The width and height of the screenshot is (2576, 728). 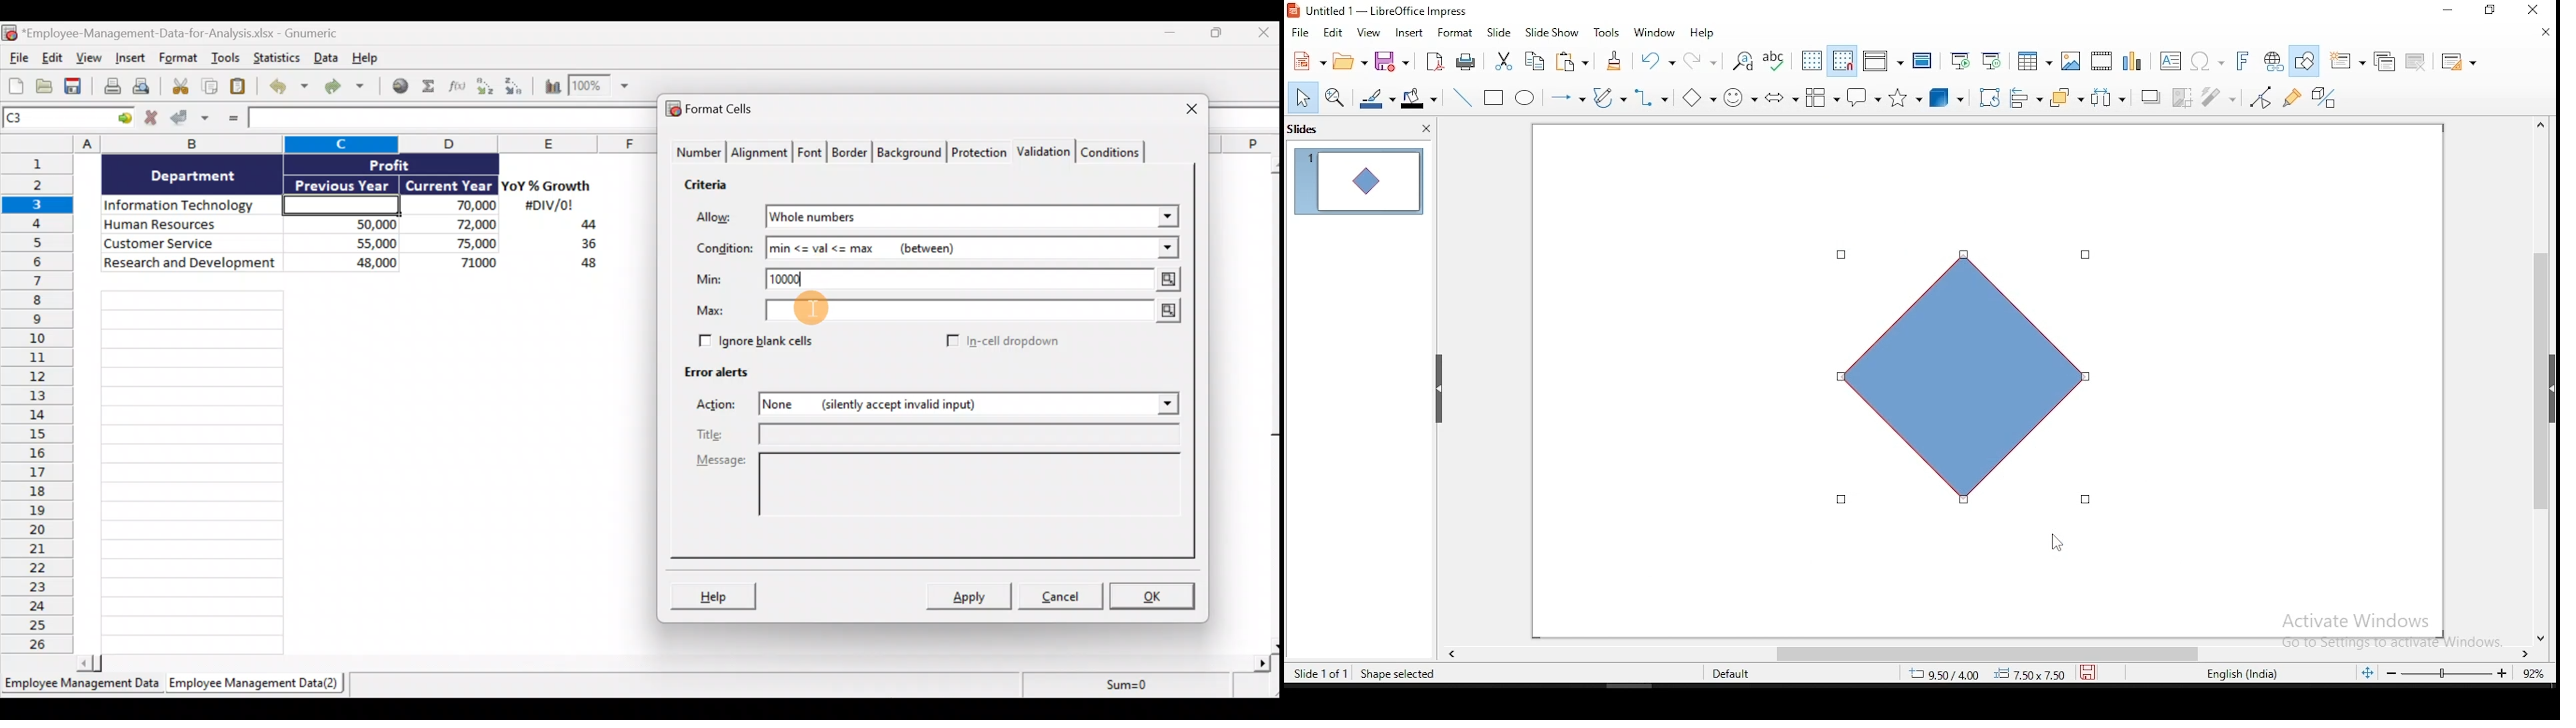 What do you see at coordinates (459, 264) in the screenshot?
I see `71,000` at bounding box center [459, 264].